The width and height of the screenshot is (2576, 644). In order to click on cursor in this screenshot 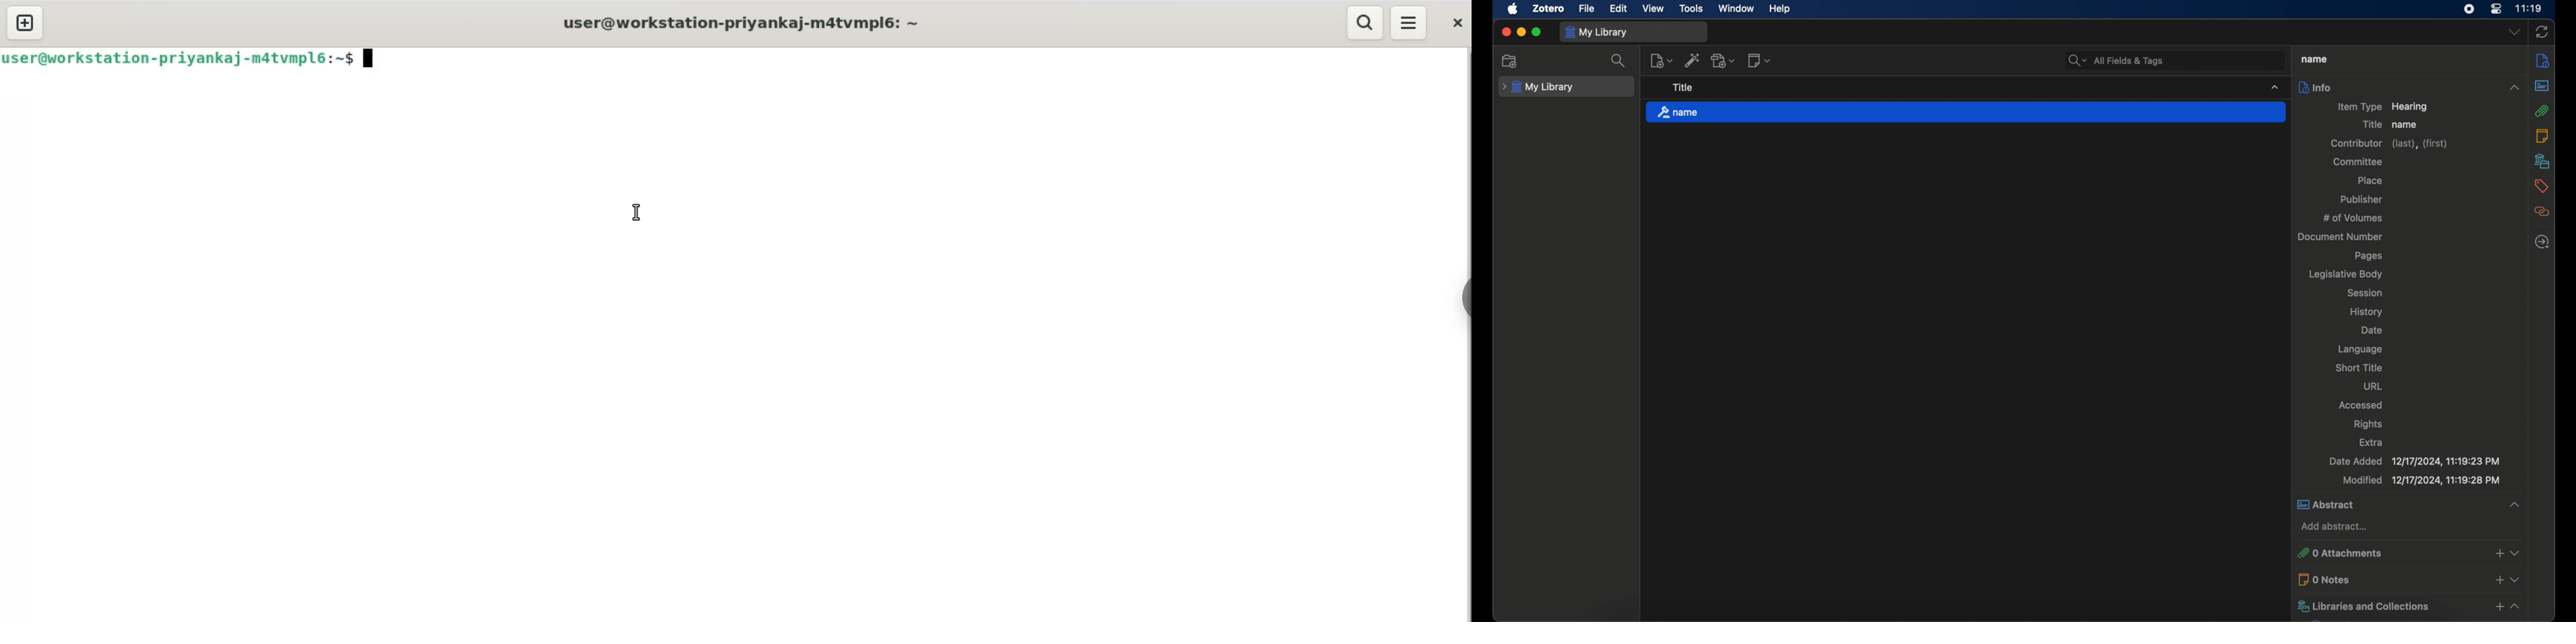, I will do `click(632, 211)`.